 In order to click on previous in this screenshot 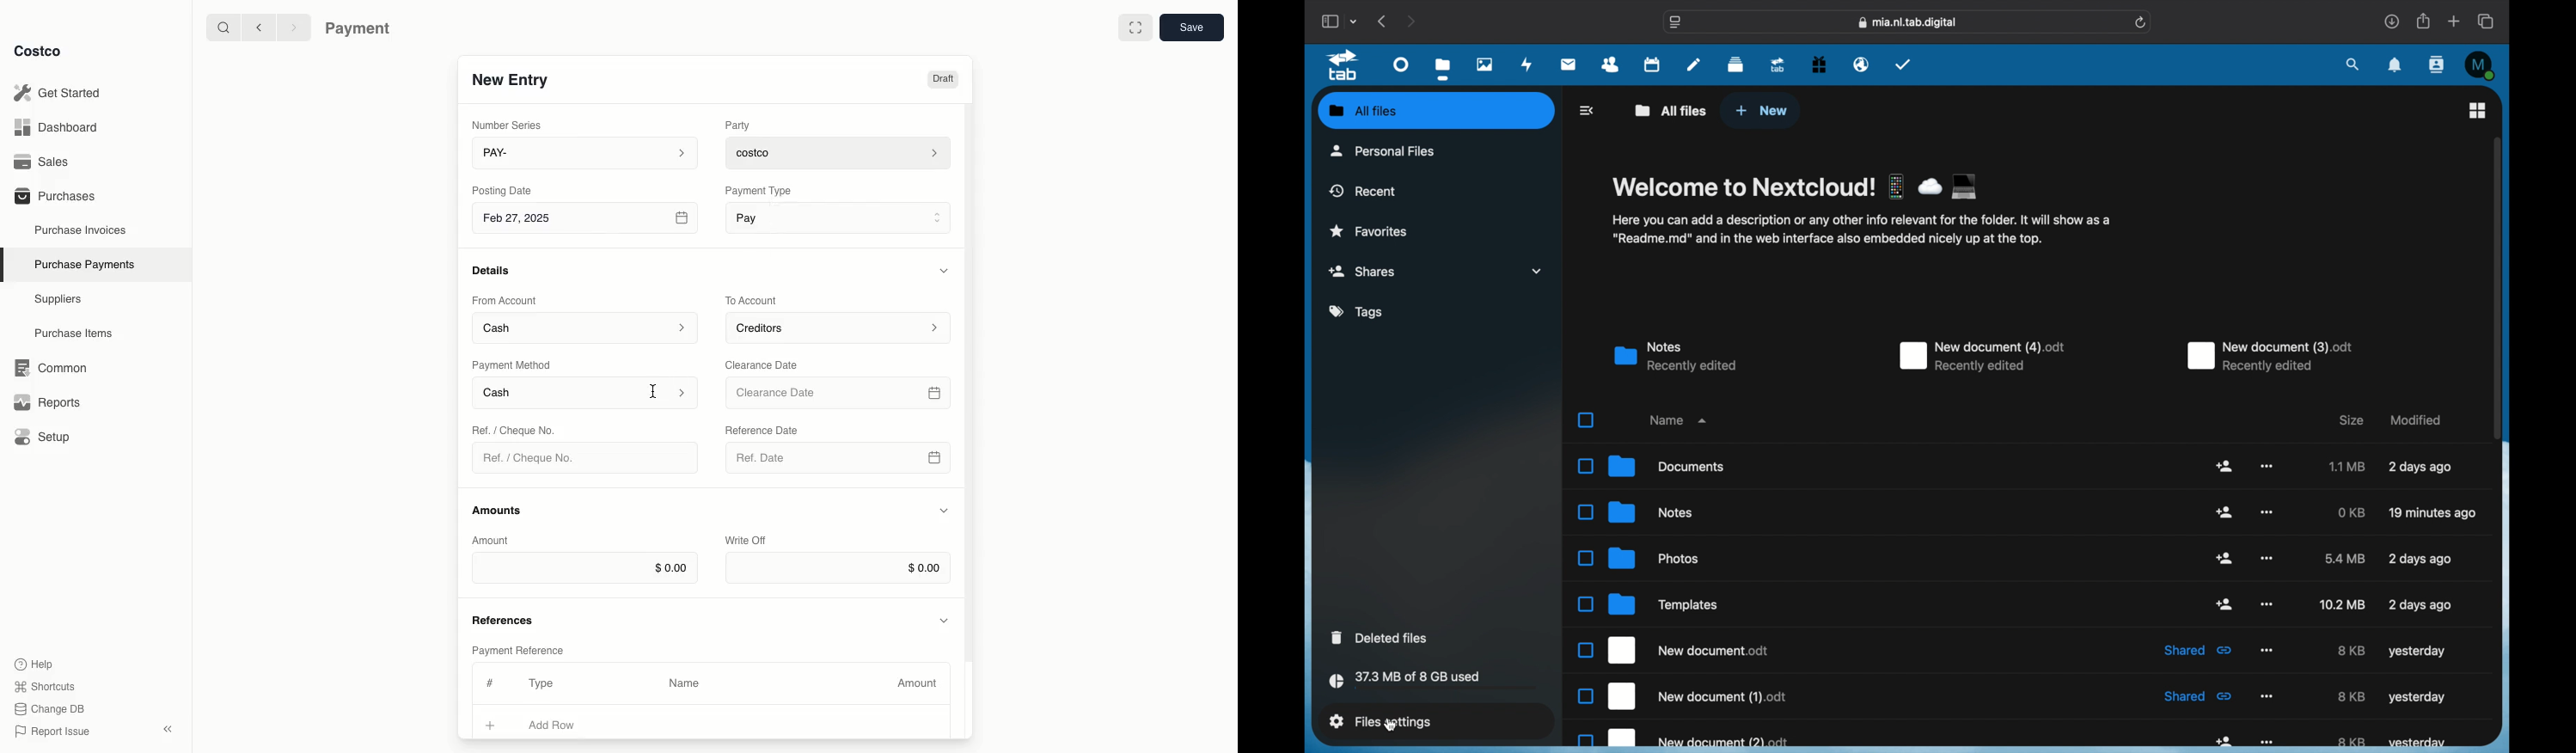, I will do `click(1383, 22)`.